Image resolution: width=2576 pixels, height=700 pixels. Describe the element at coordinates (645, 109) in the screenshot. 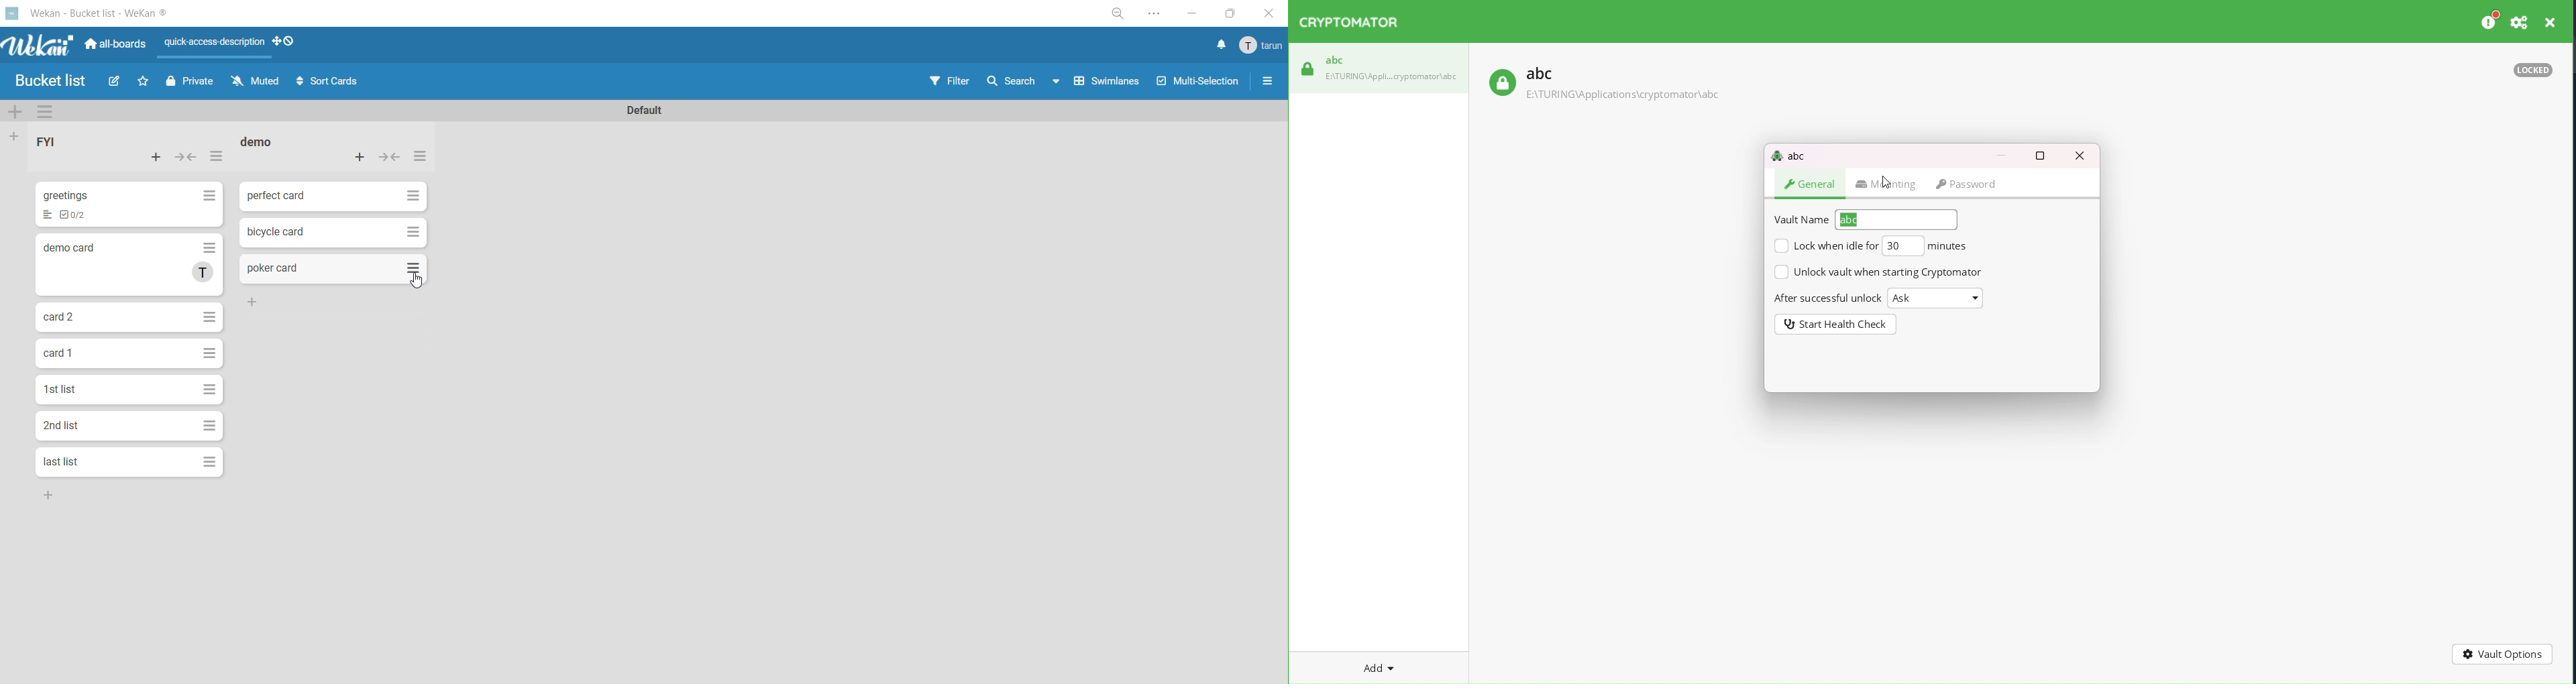

I see `swimlane title` at that location.